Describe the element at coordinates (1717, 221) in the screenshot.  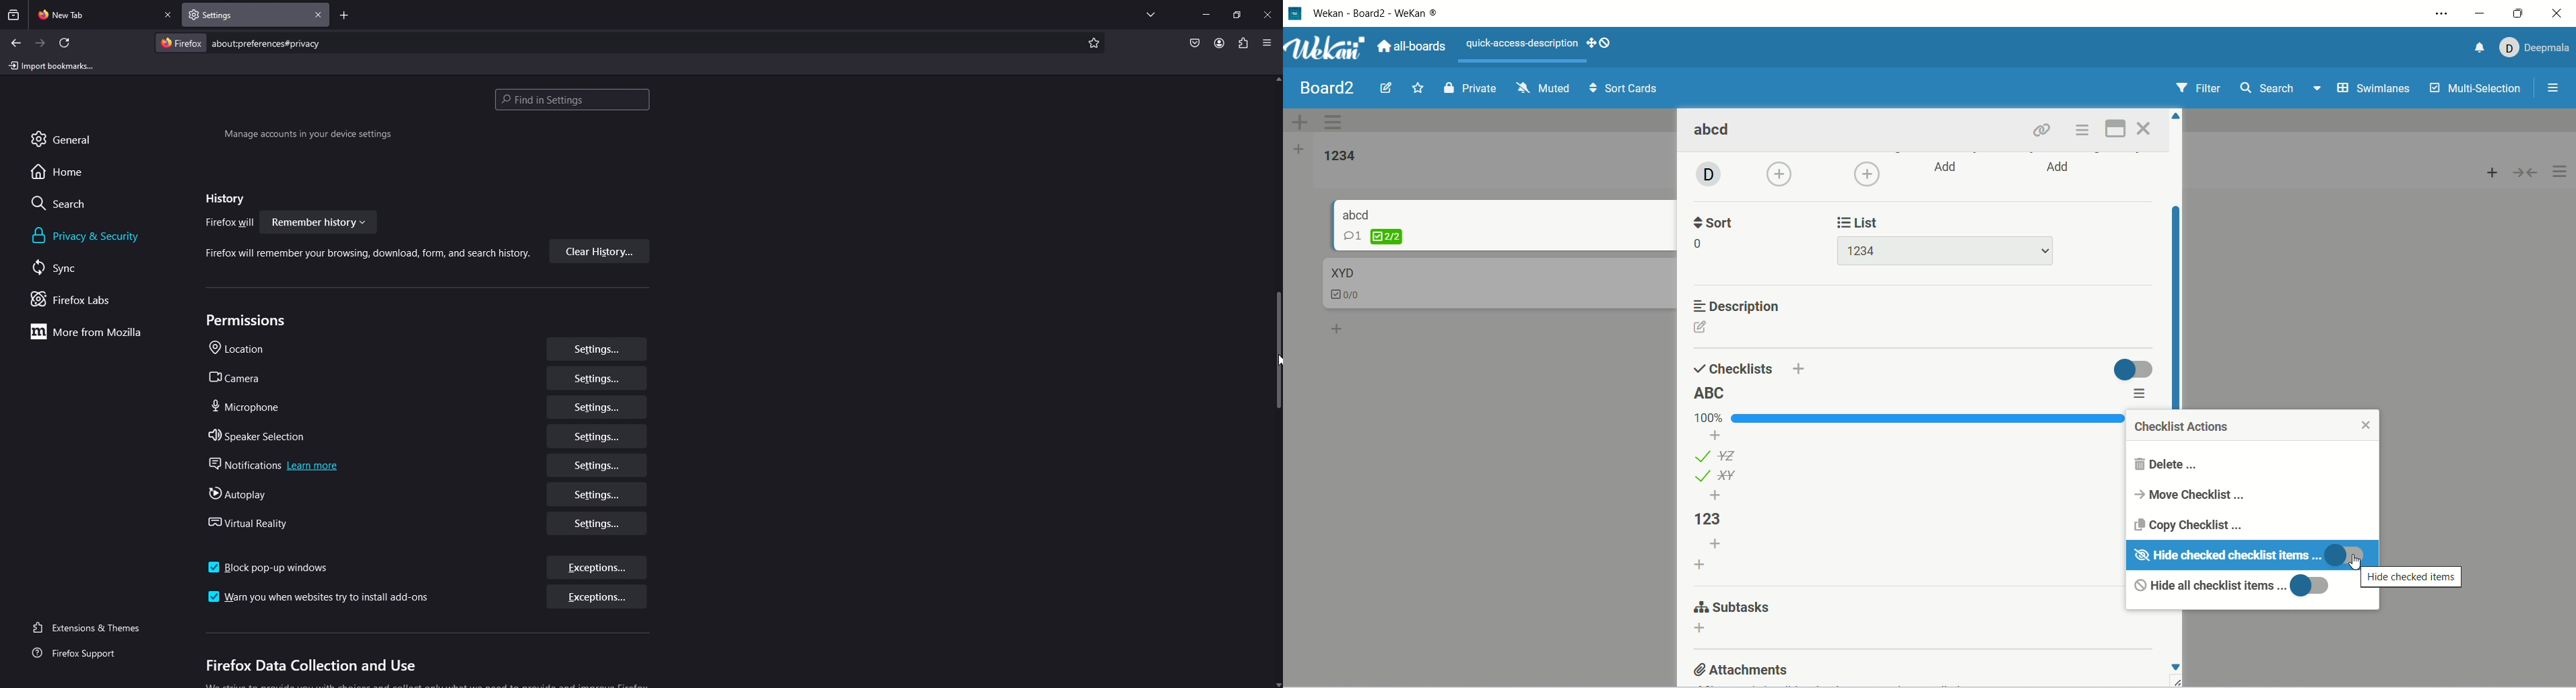
I see `sort` at that location.